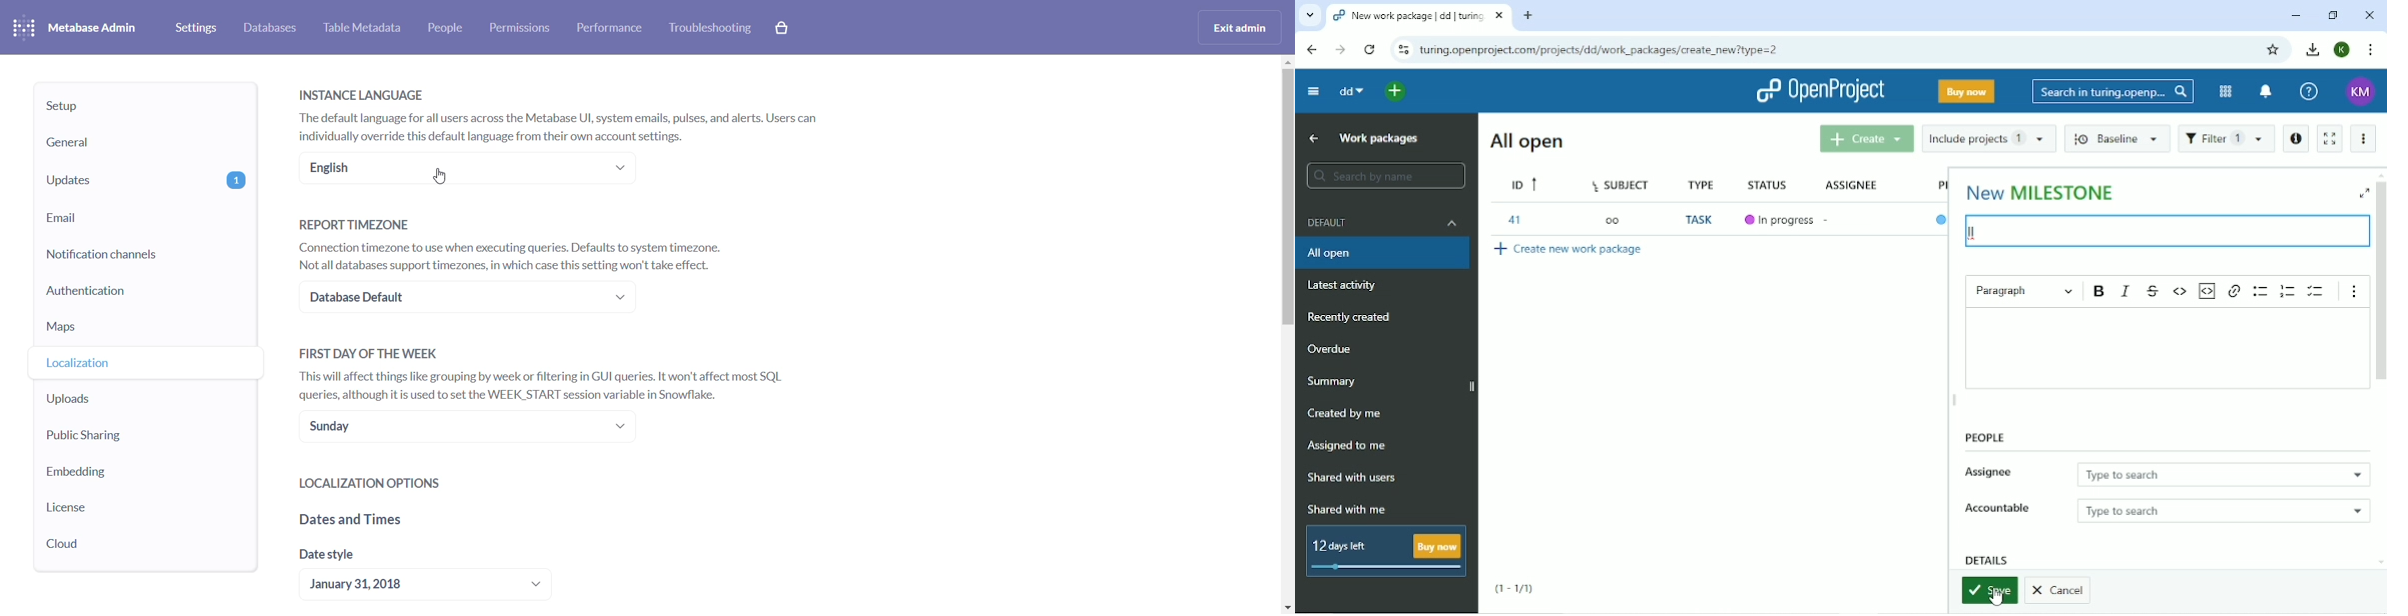 The image size is (2408, 616). Describe the element at coordinates (2153, 290) in the screenshot. I see `Strikethrough` at that location.